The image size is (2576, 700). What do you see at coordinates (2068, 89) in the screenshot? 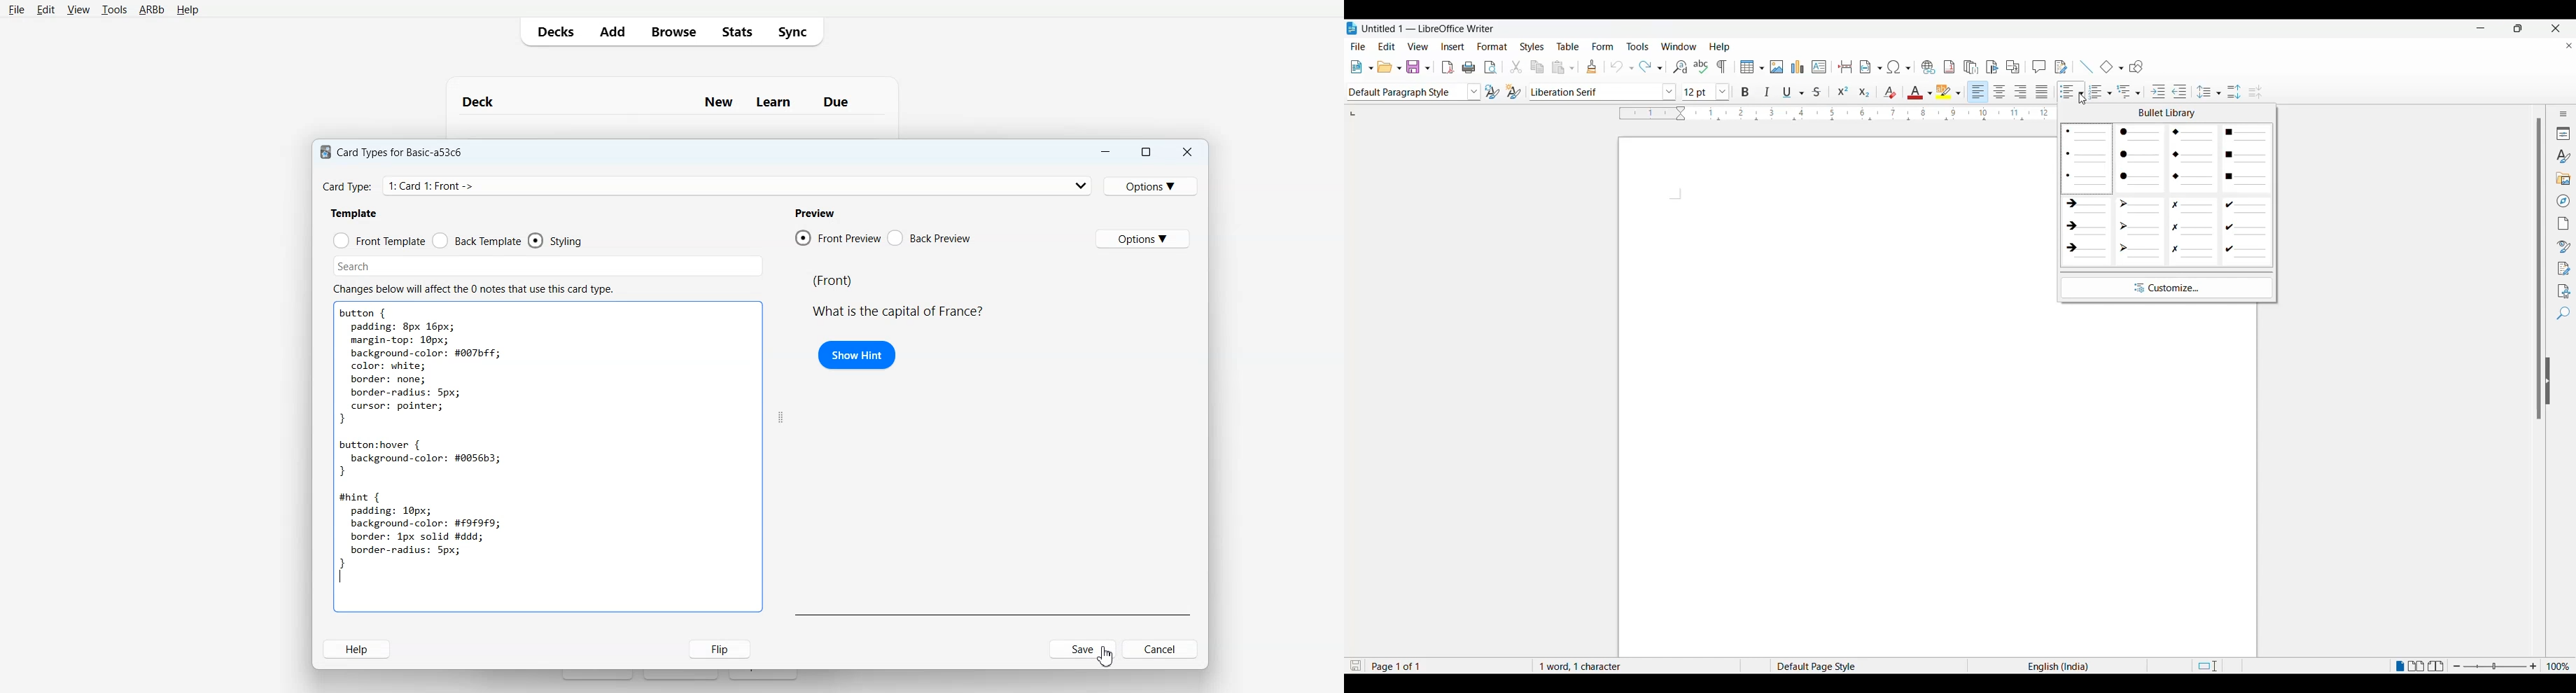
I see `Toggle unordered list` at bounding box center [2068, 89].